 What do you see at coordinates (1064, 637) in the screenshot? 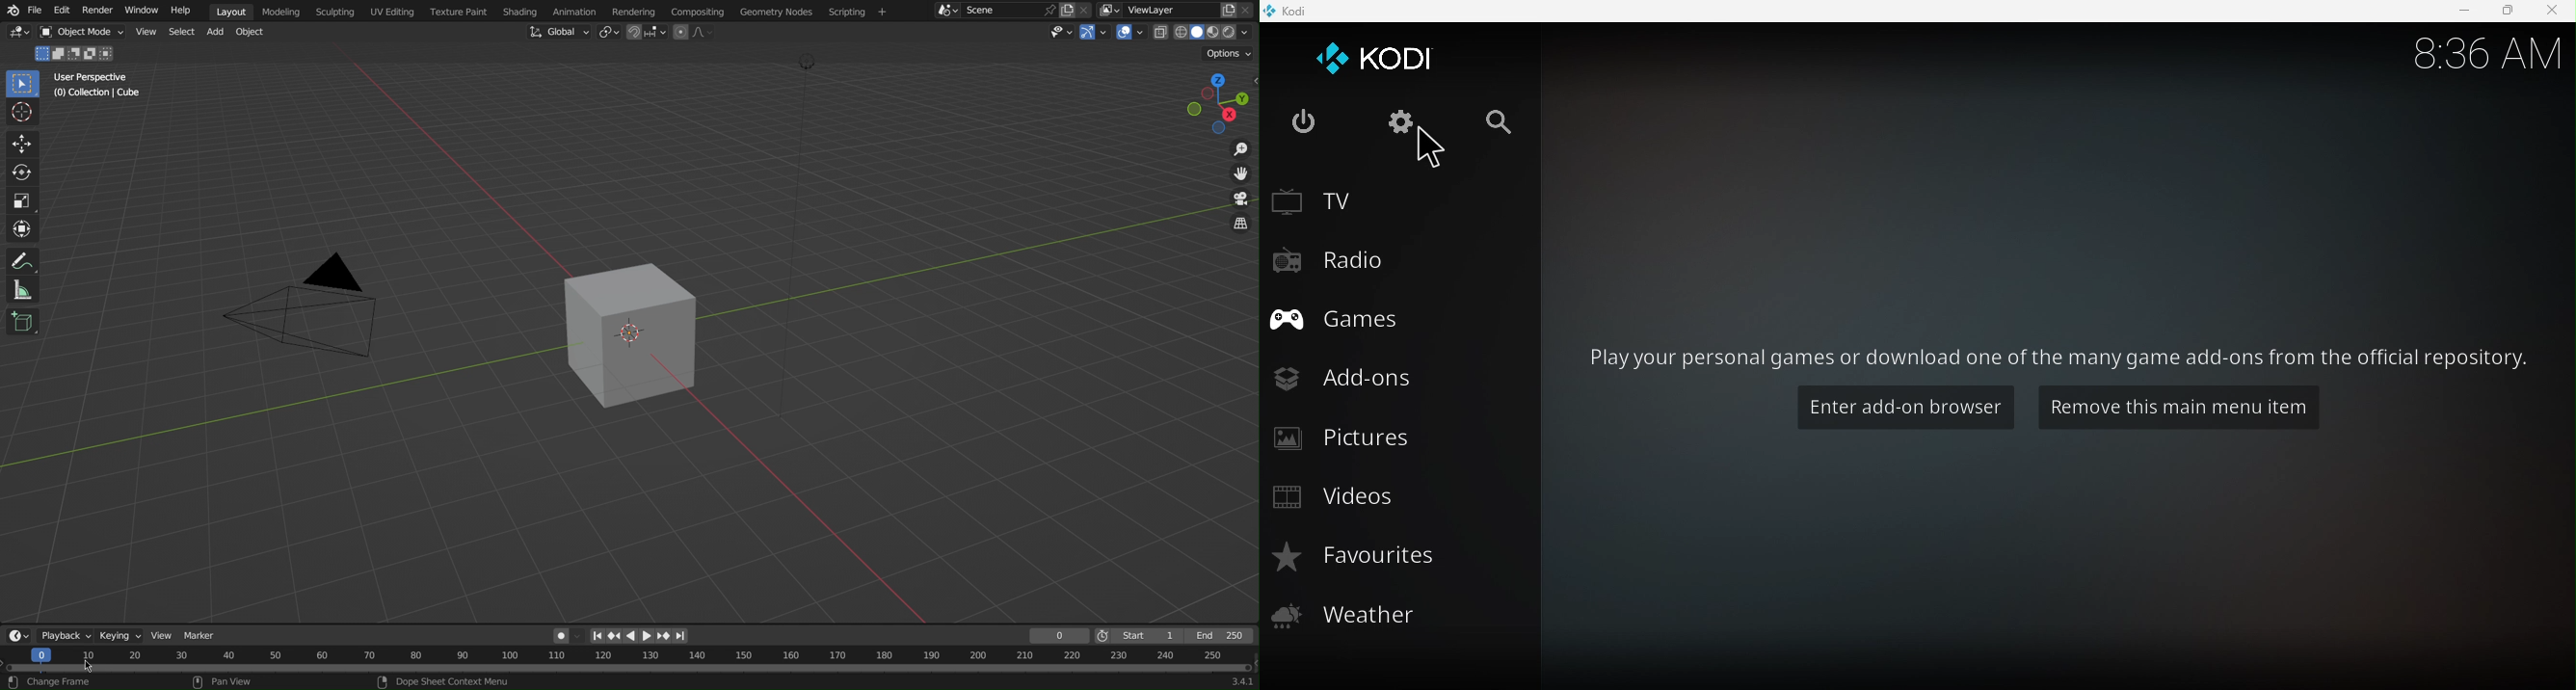
I see `Frame` at bounding box center [1064, 637].